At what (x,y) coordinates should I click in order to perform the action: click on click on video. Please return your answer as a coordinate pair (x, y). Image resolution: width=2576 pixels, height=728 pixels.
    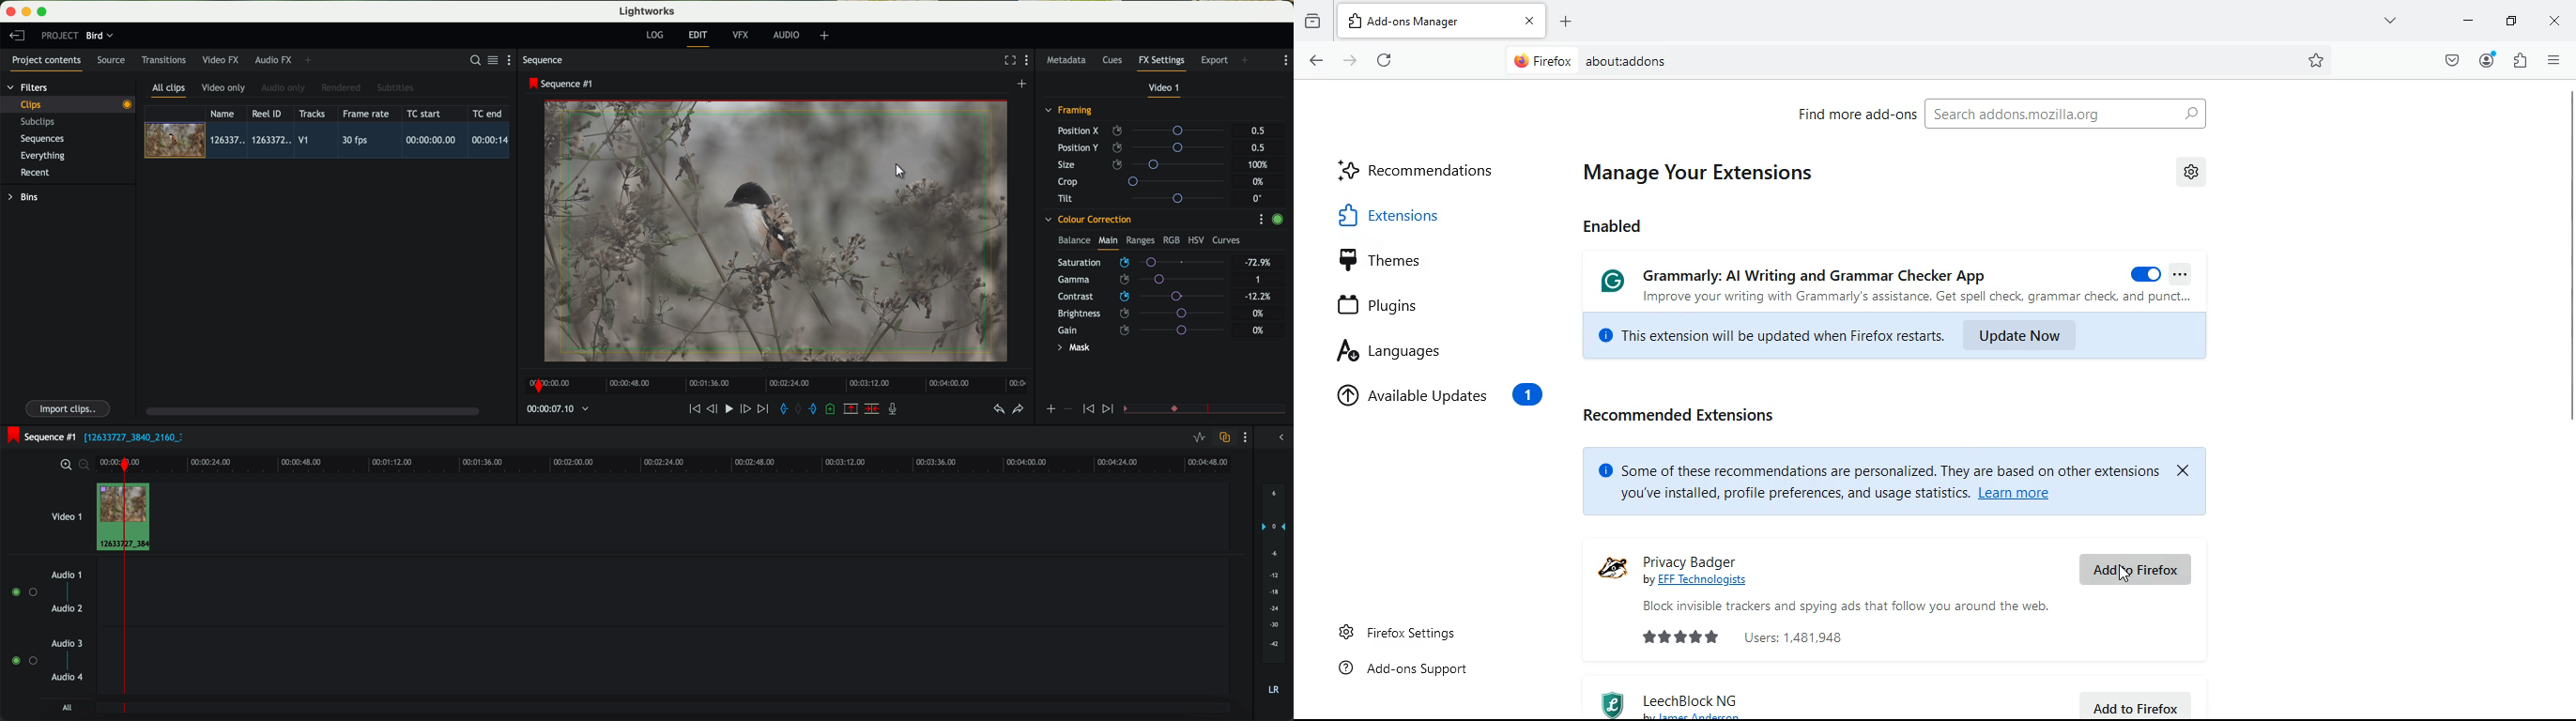
    Looking at the image, I should click on (330, 141).